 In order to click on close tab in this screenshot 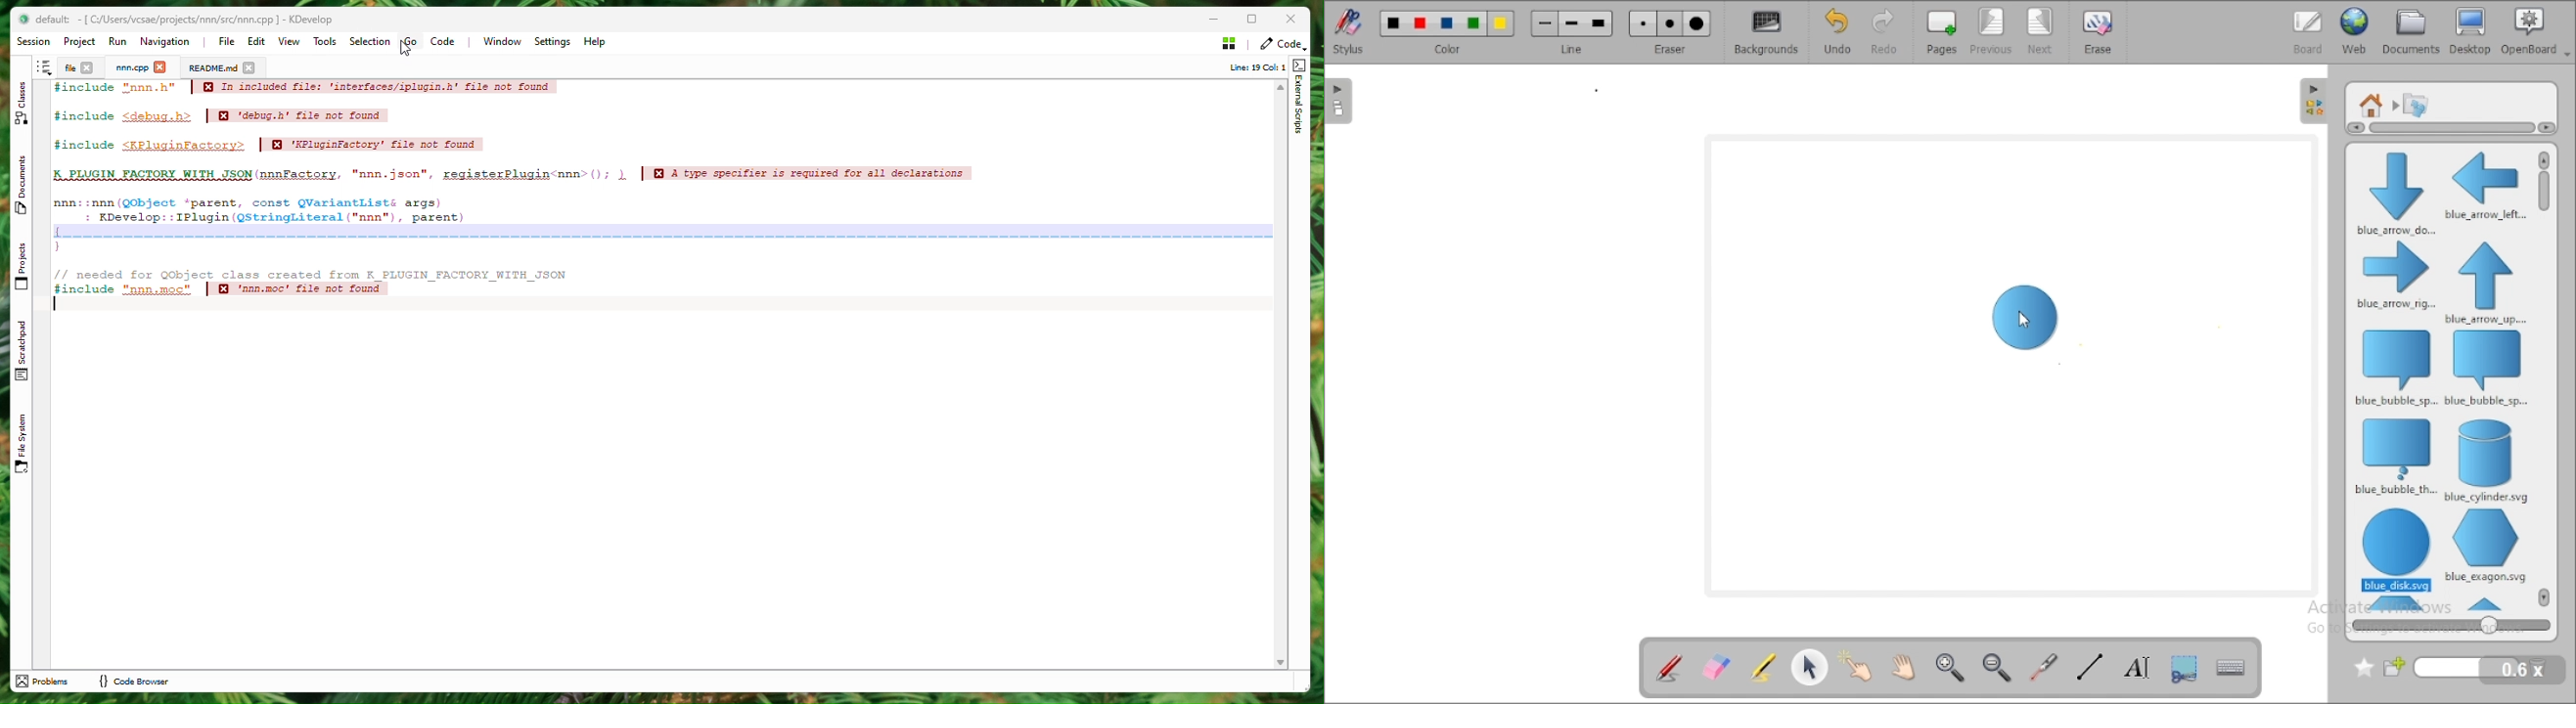, I will do `click(87, 69)`.